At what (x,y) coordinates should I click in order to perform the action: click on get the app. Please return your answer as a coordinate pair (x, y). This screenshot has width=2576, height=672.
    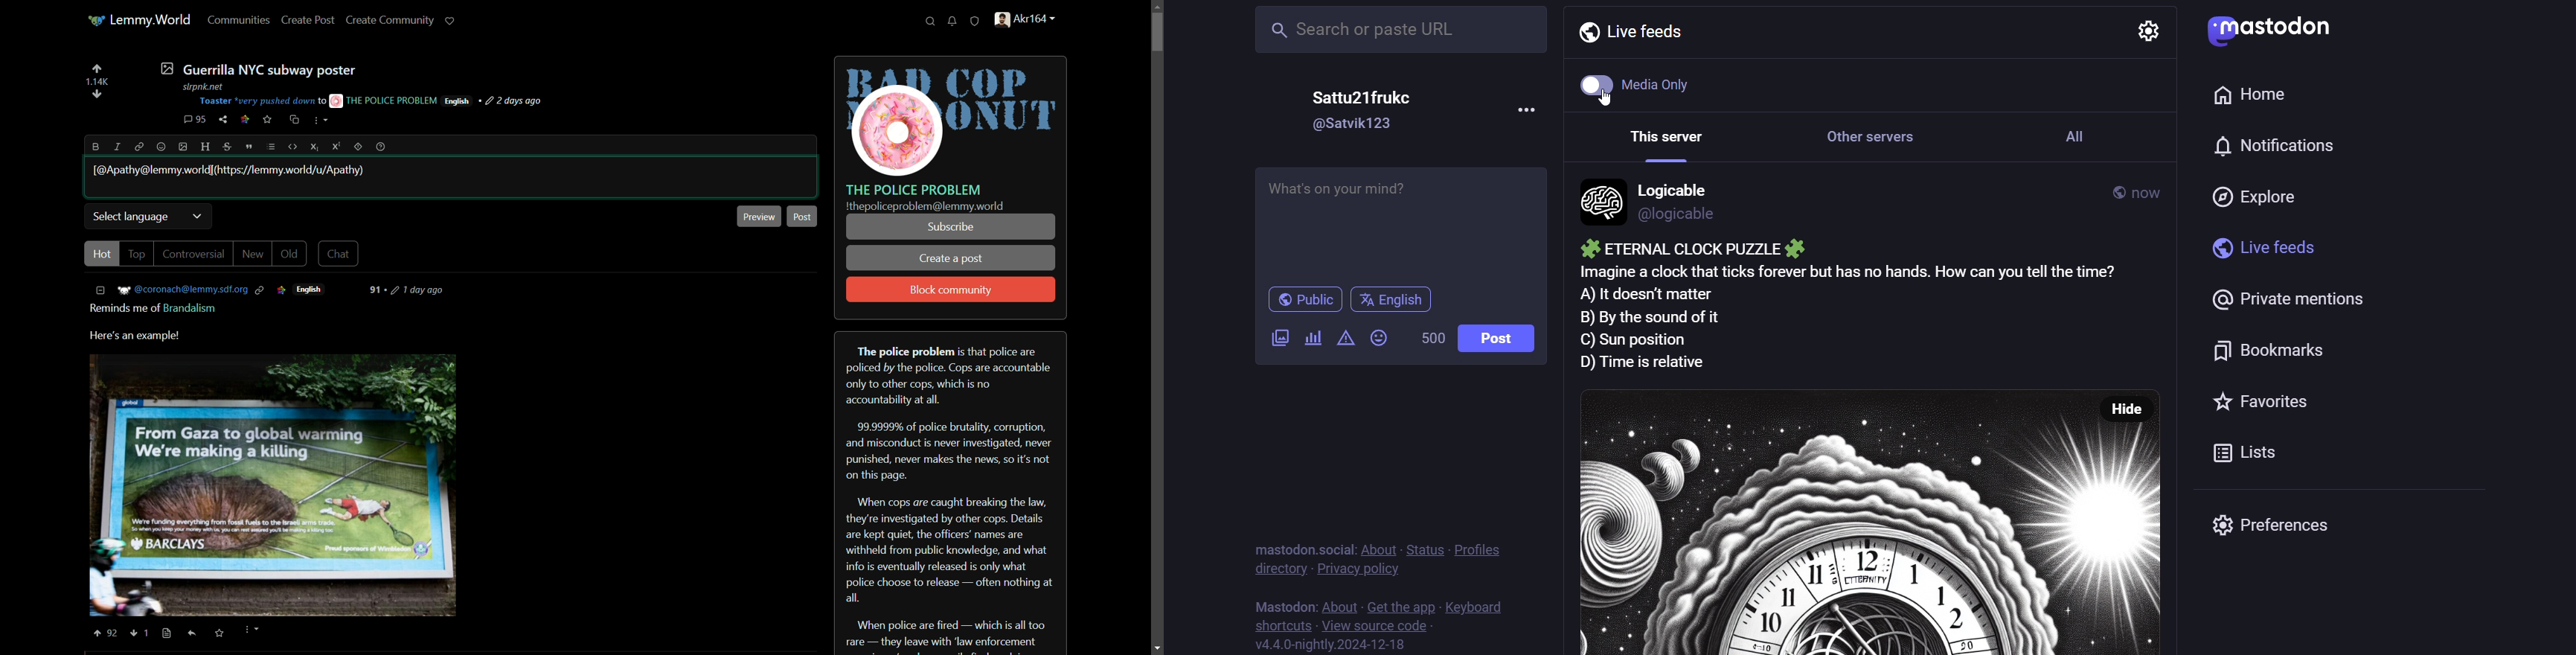
    Looking at the image, I should click on (1397, 605).